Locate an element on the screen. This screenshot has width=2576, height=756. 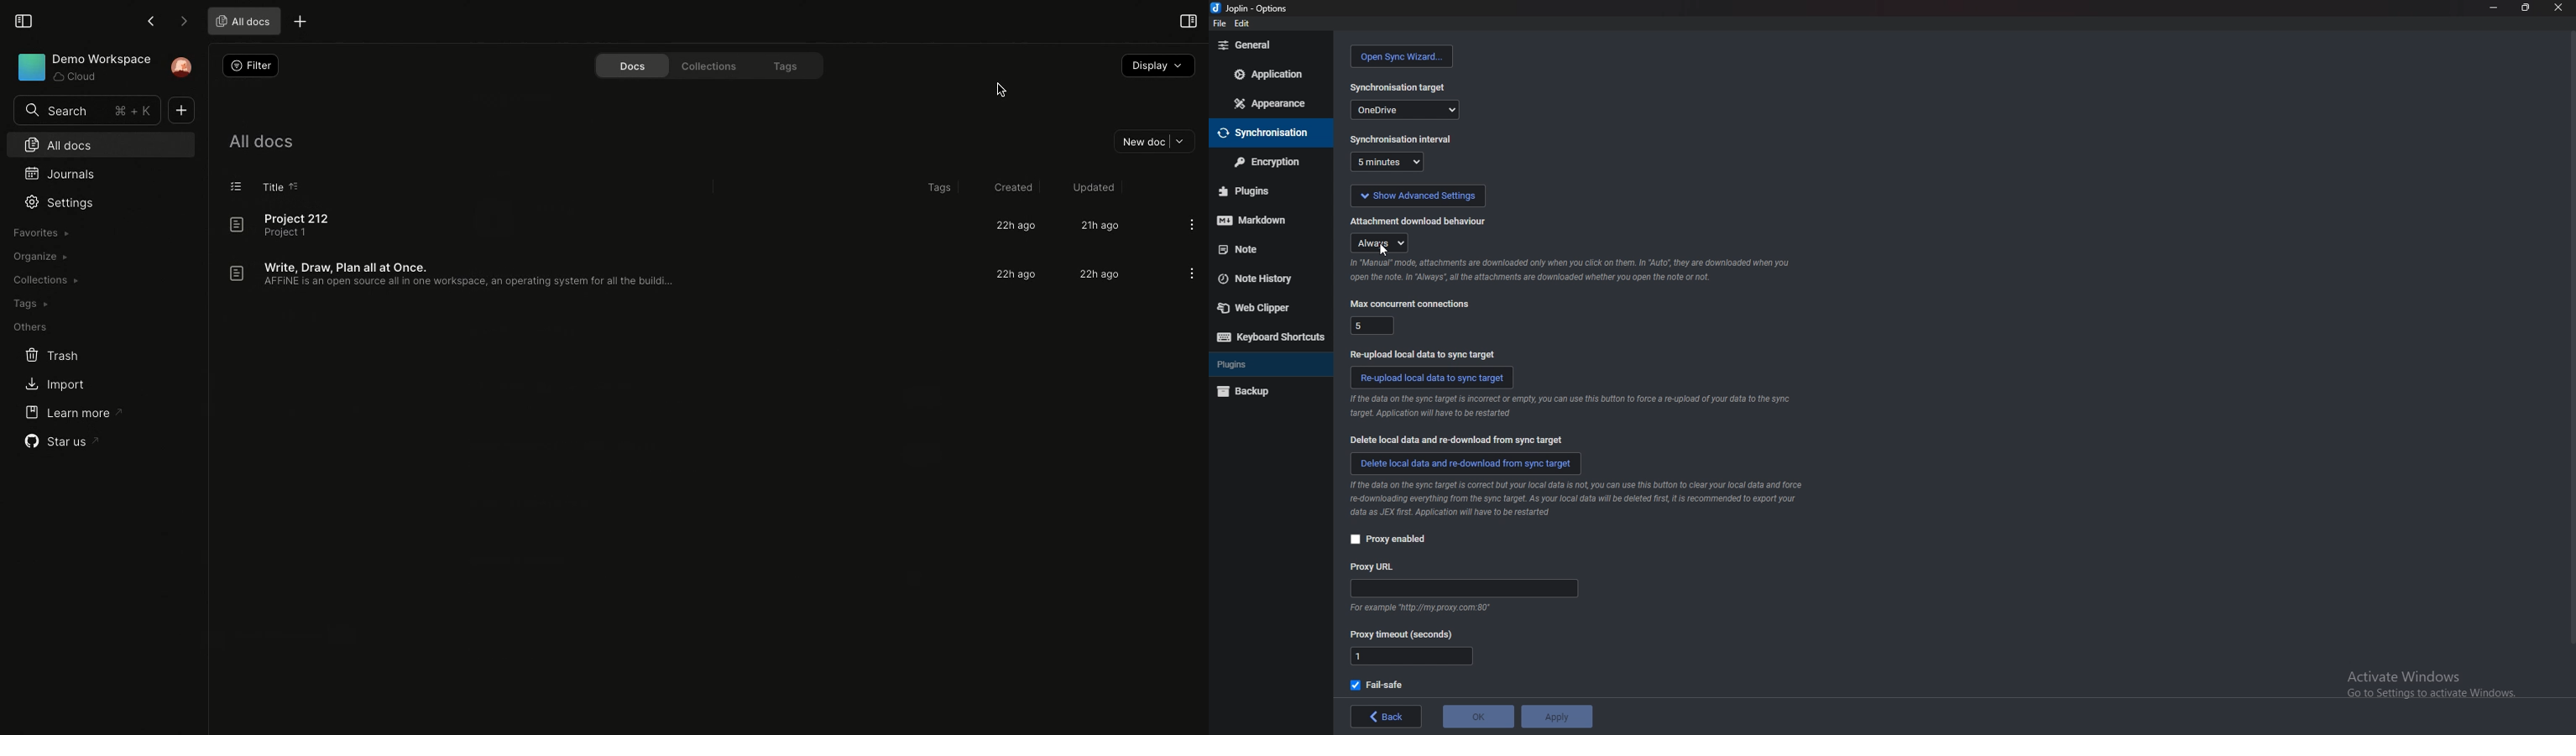
info is located at coordinates (1418, 609).